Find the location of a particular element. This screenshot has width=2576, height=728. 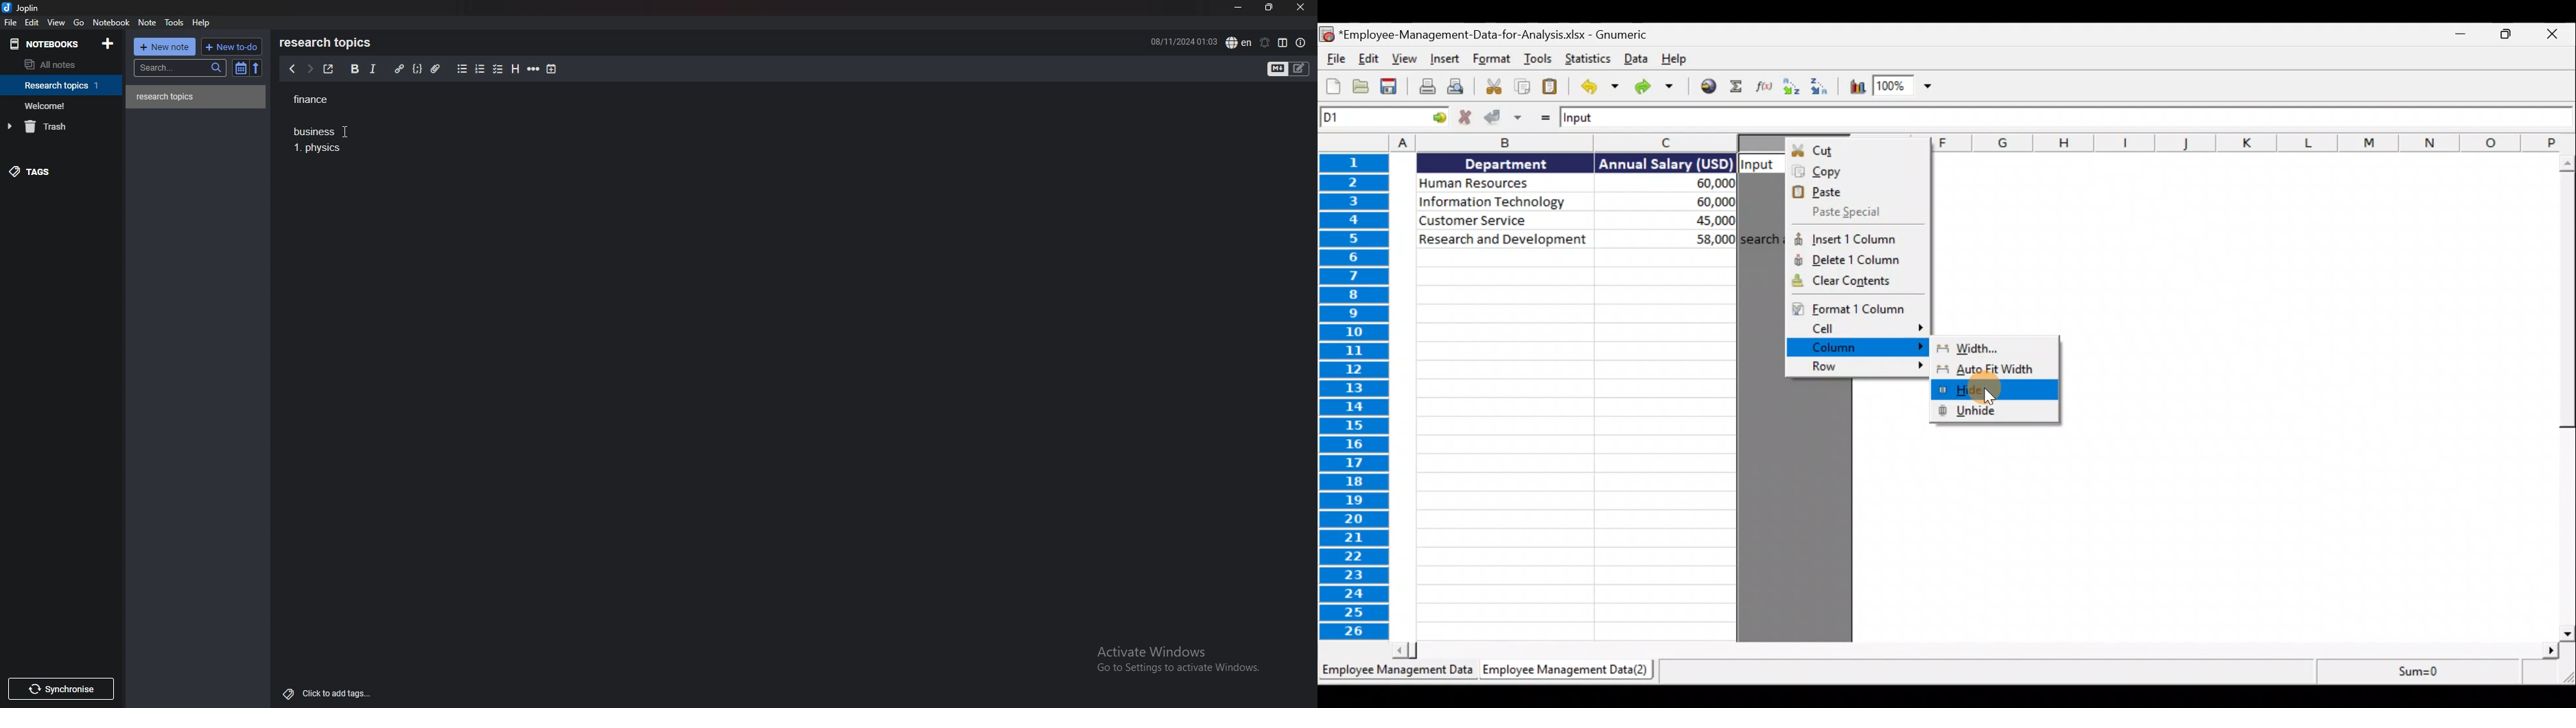

trash is located at coordinates (64, 126).